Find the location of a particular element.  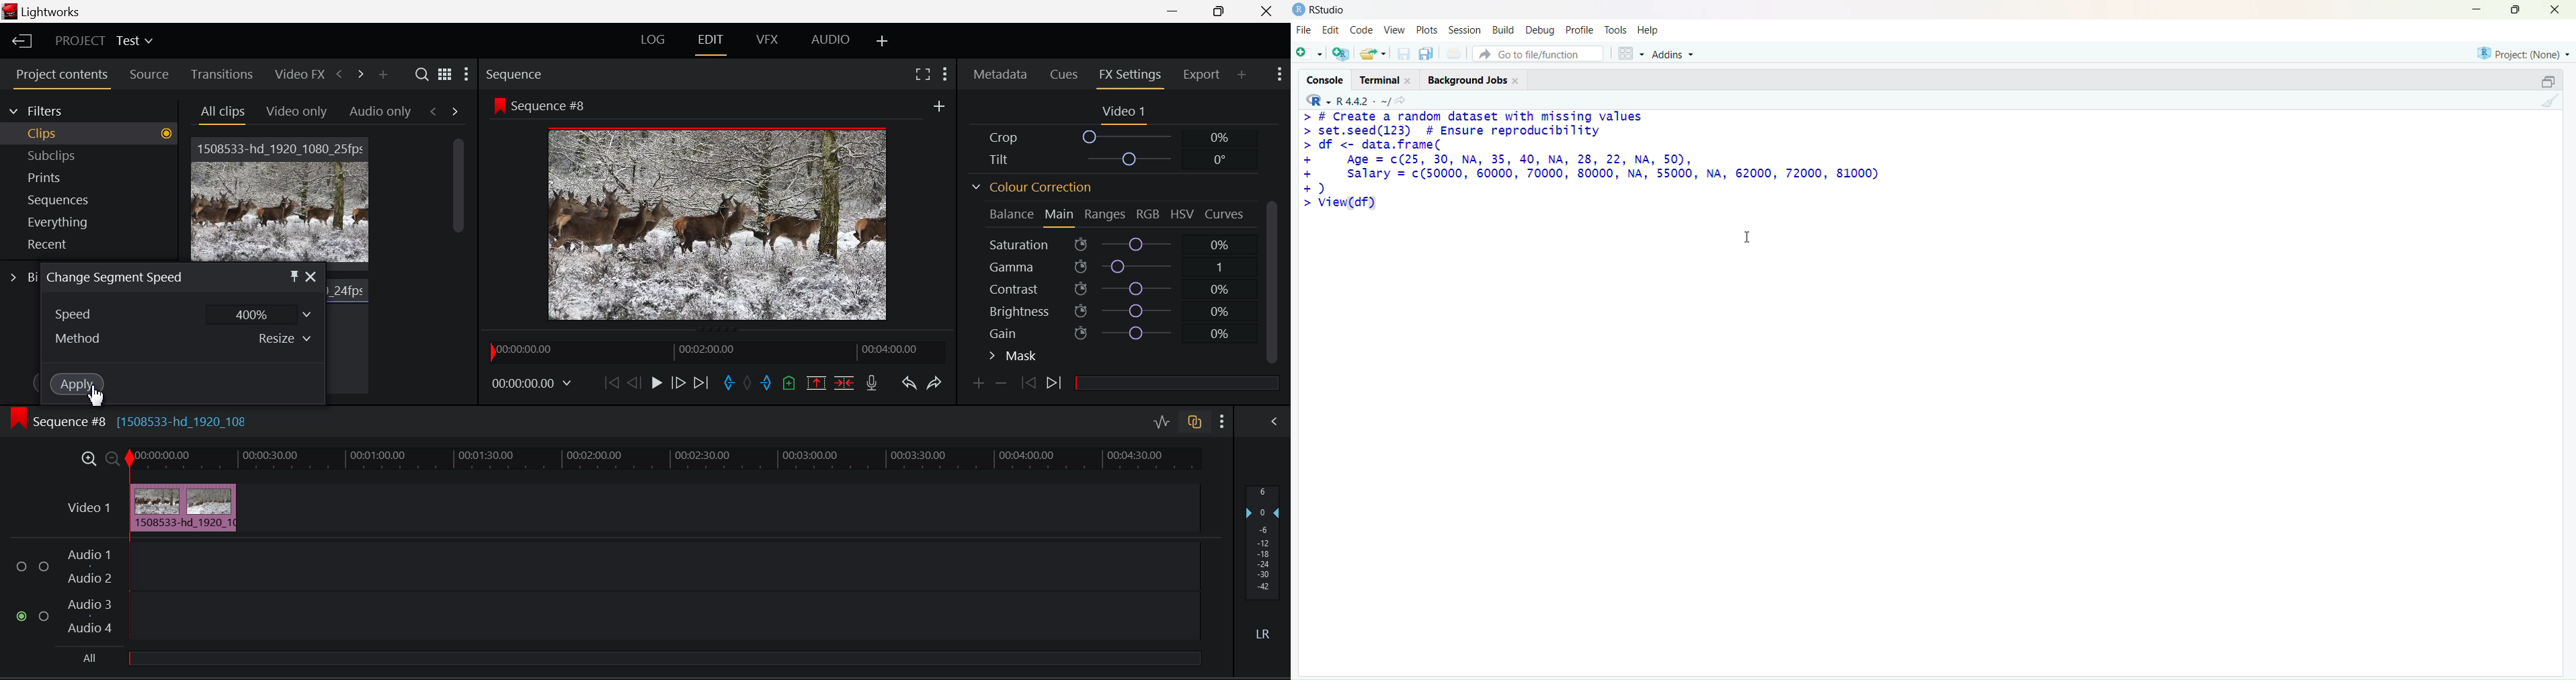

collapse is located at coordinates (2550, 81).